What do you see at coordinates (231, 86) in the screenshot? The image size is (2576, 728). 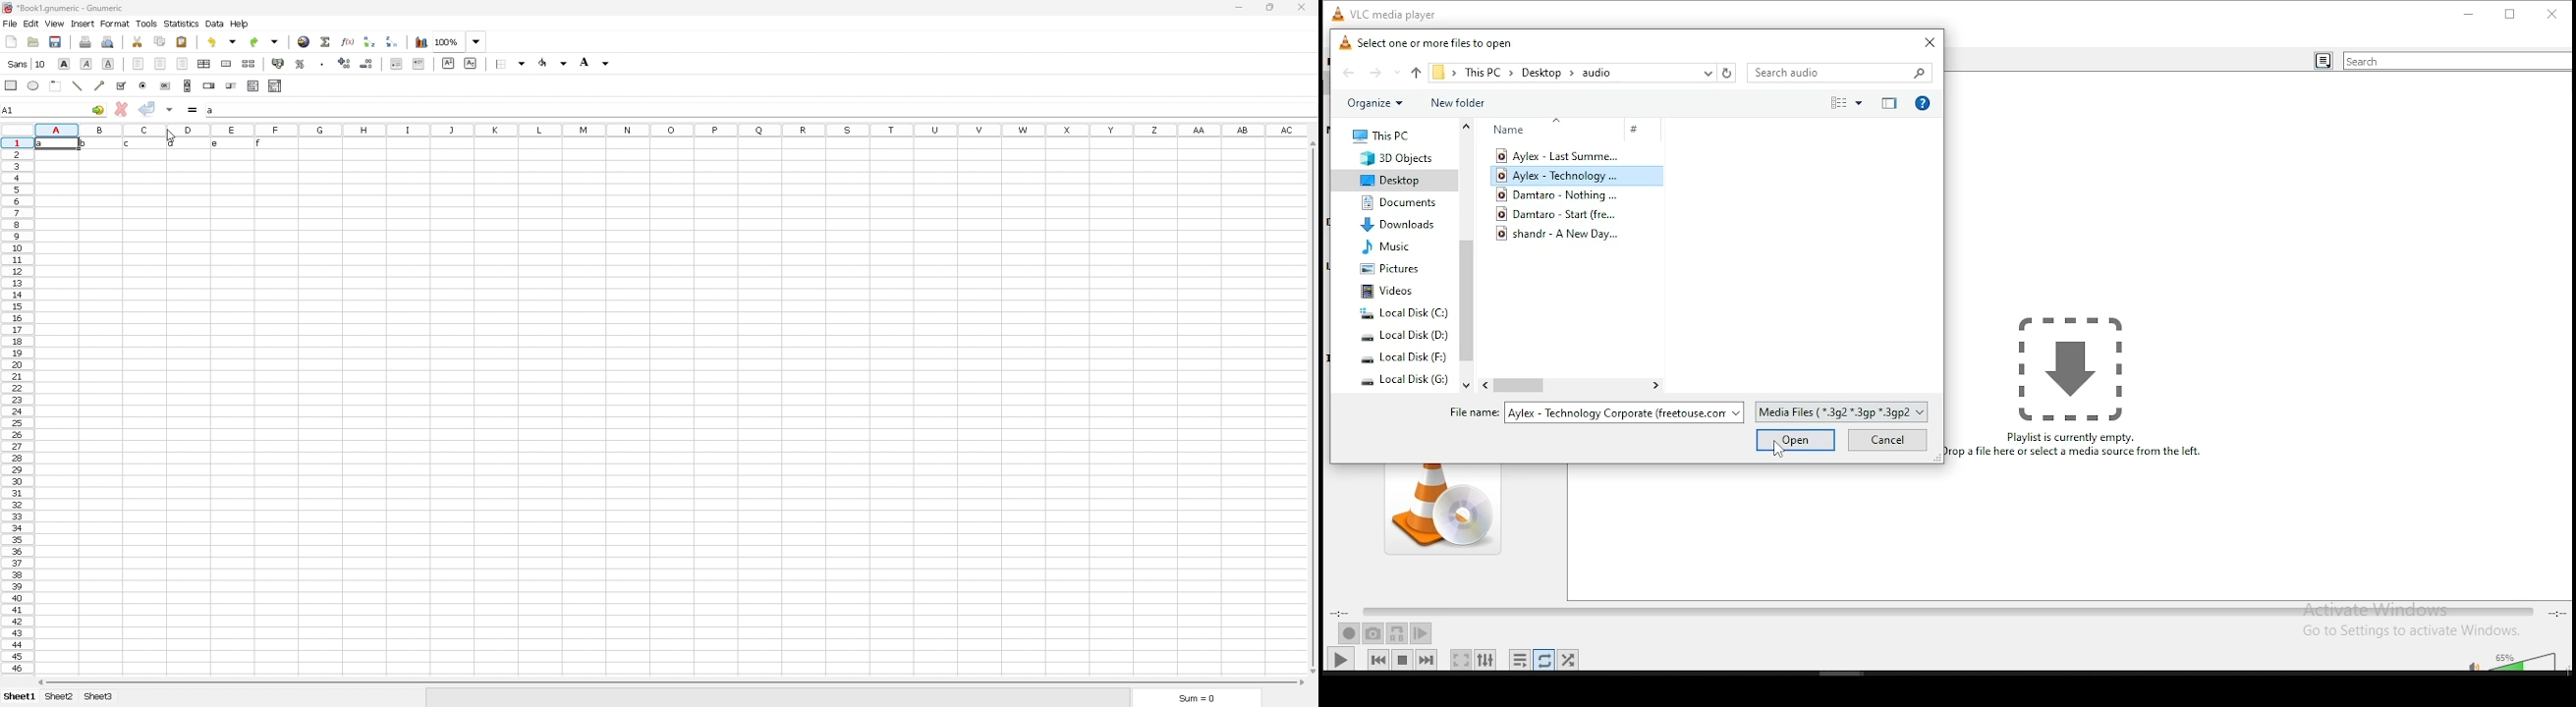 I see `slider` at bounding box center [231, 86].